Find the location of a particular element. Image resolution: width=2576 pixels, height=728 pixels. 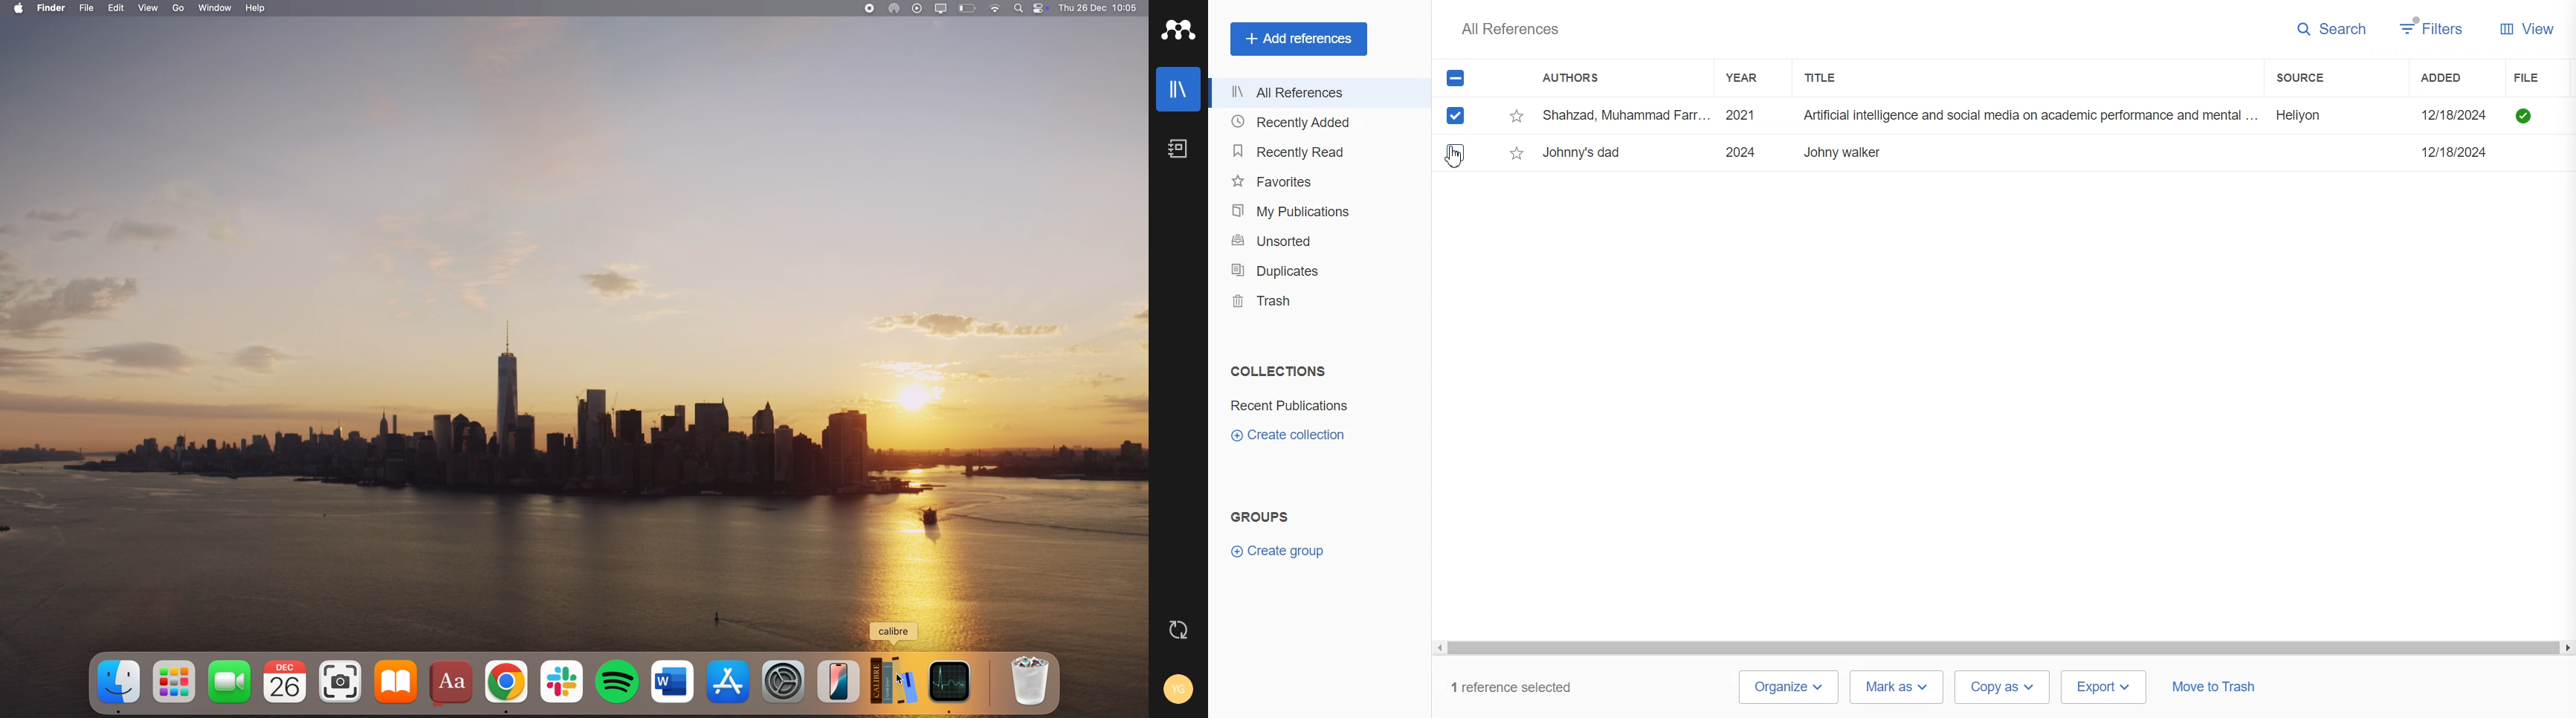

Title is located at coordinates (1833, 77).